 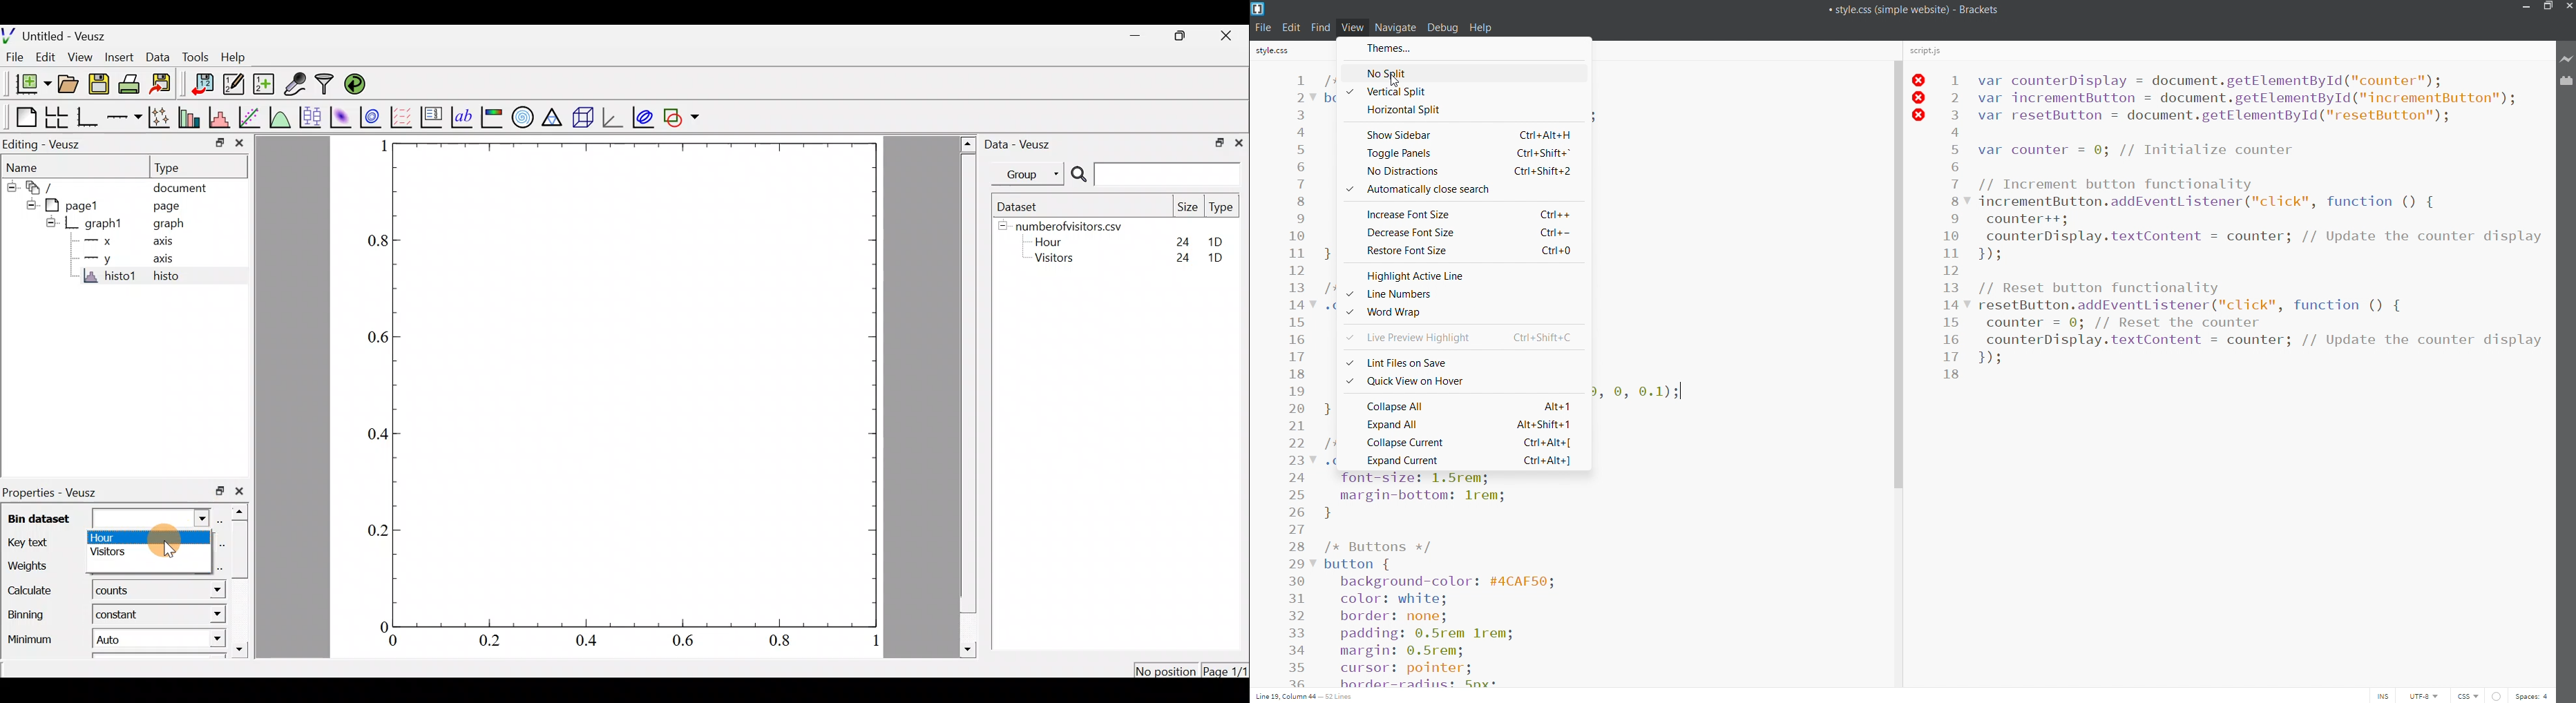 I want to click on lint files on save, so click(x=1461, y=360).